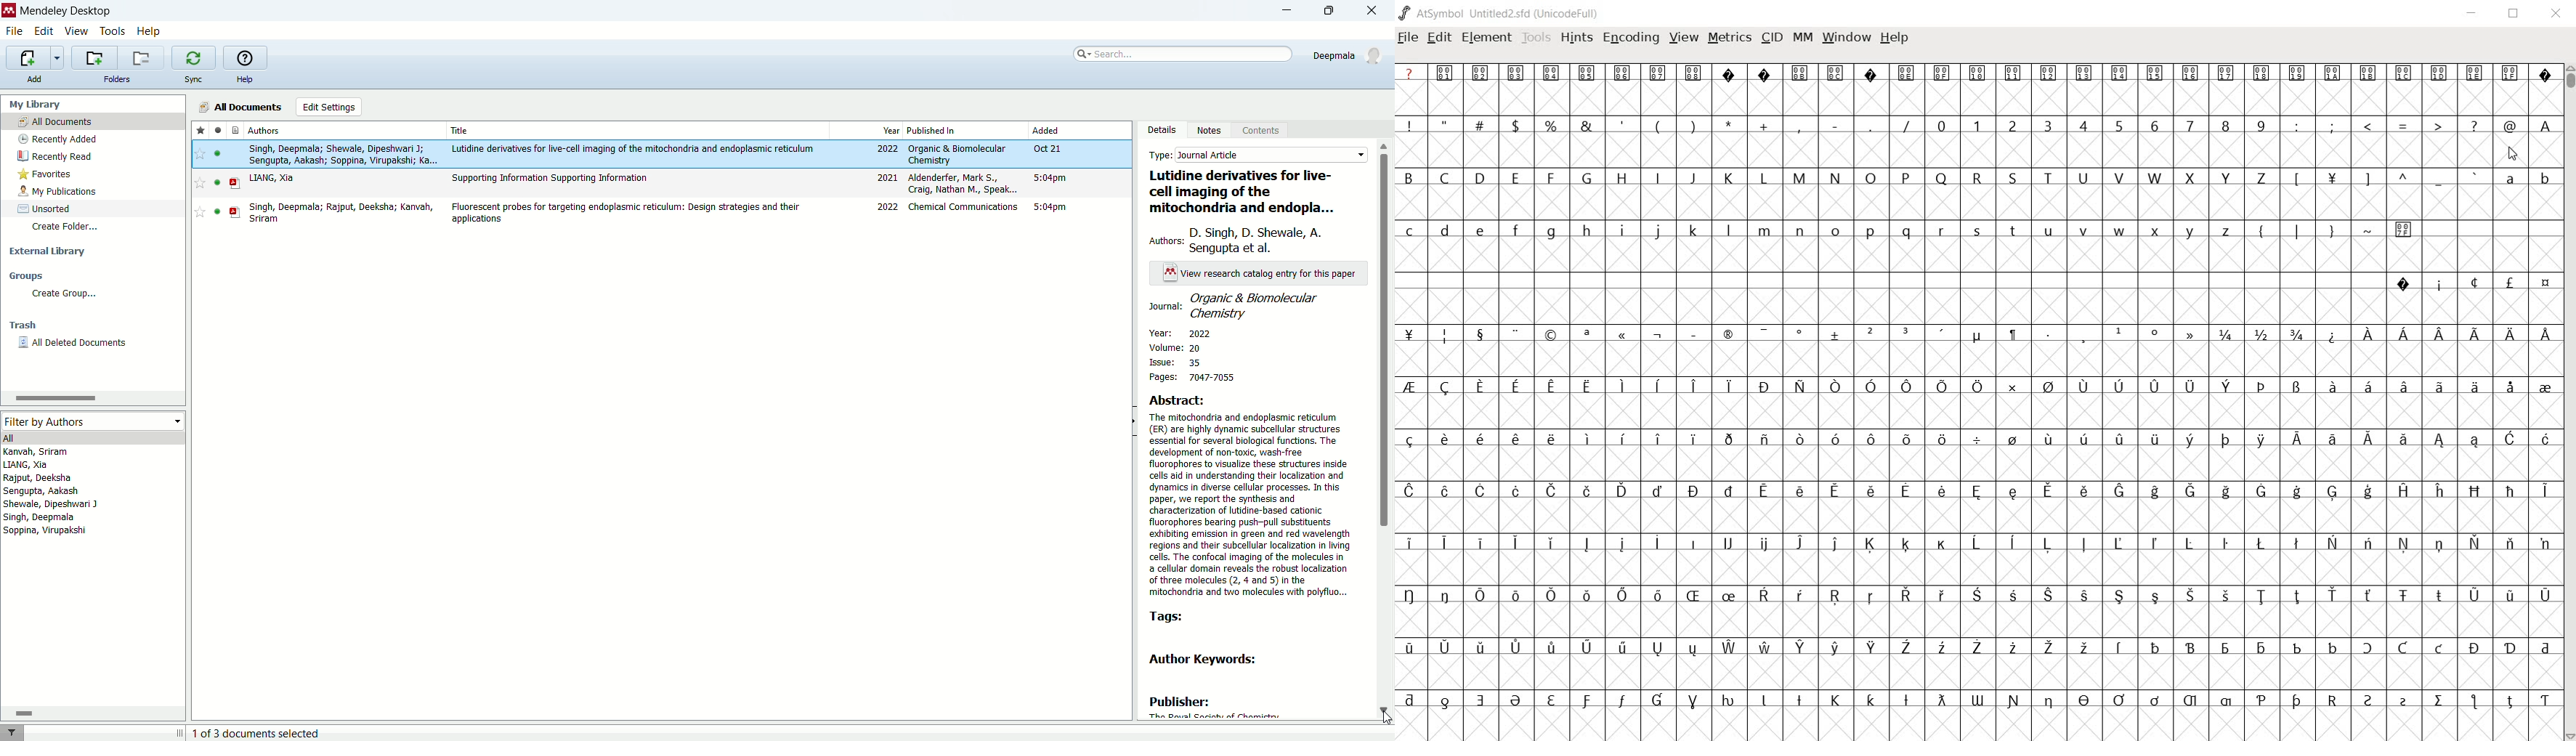 The width and height of the screenshot is (2576, 756). I want to click on file, so click(15, 32).